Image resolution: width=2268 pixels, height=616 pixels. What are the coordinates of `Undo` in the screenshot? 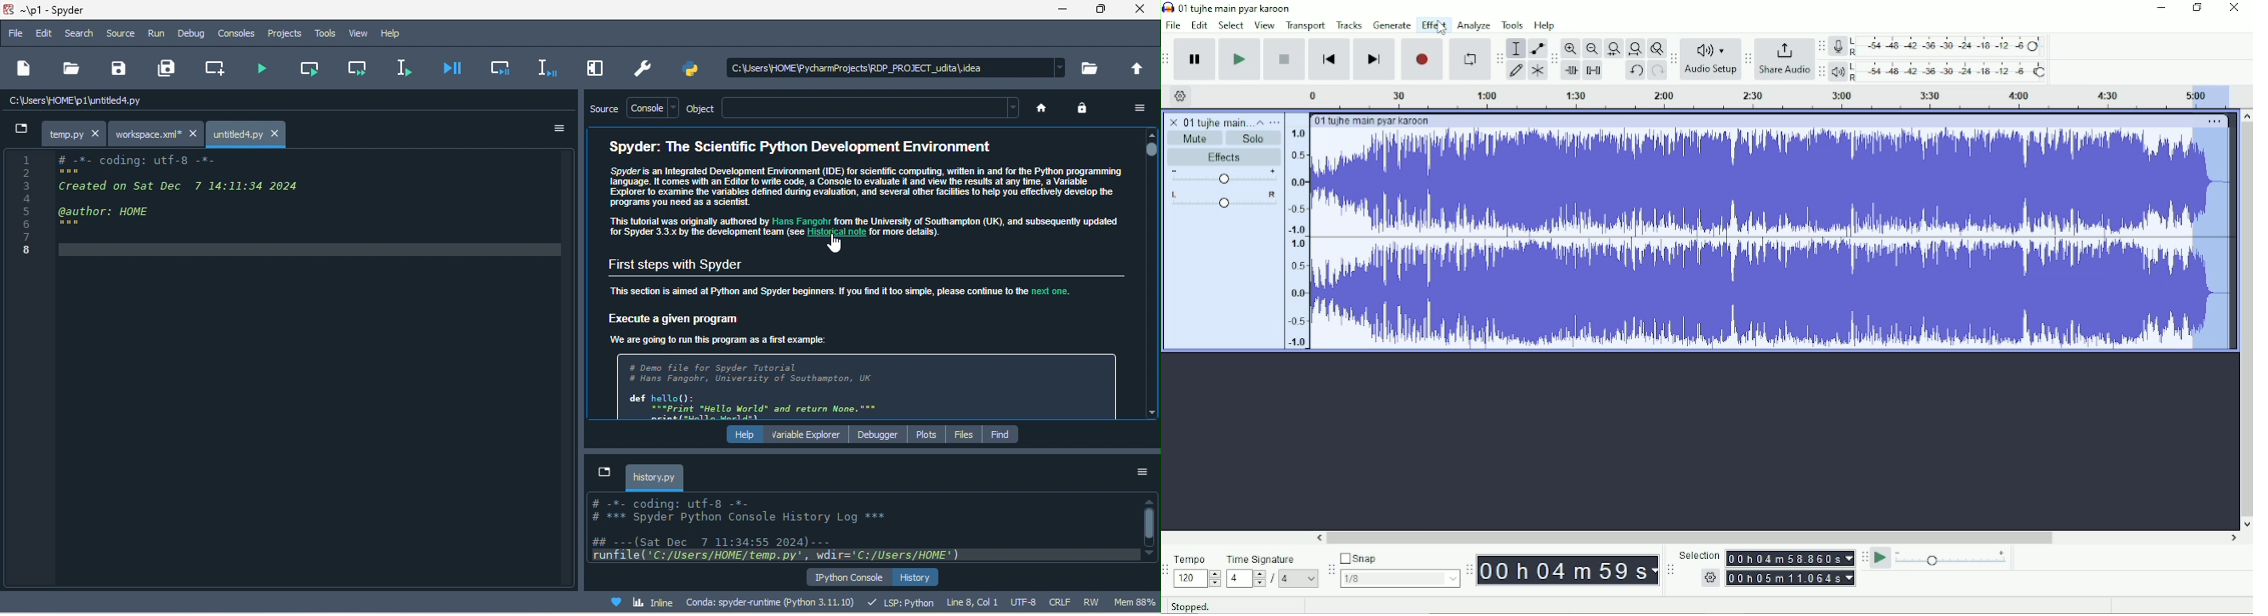 It's located at (1636, 70).